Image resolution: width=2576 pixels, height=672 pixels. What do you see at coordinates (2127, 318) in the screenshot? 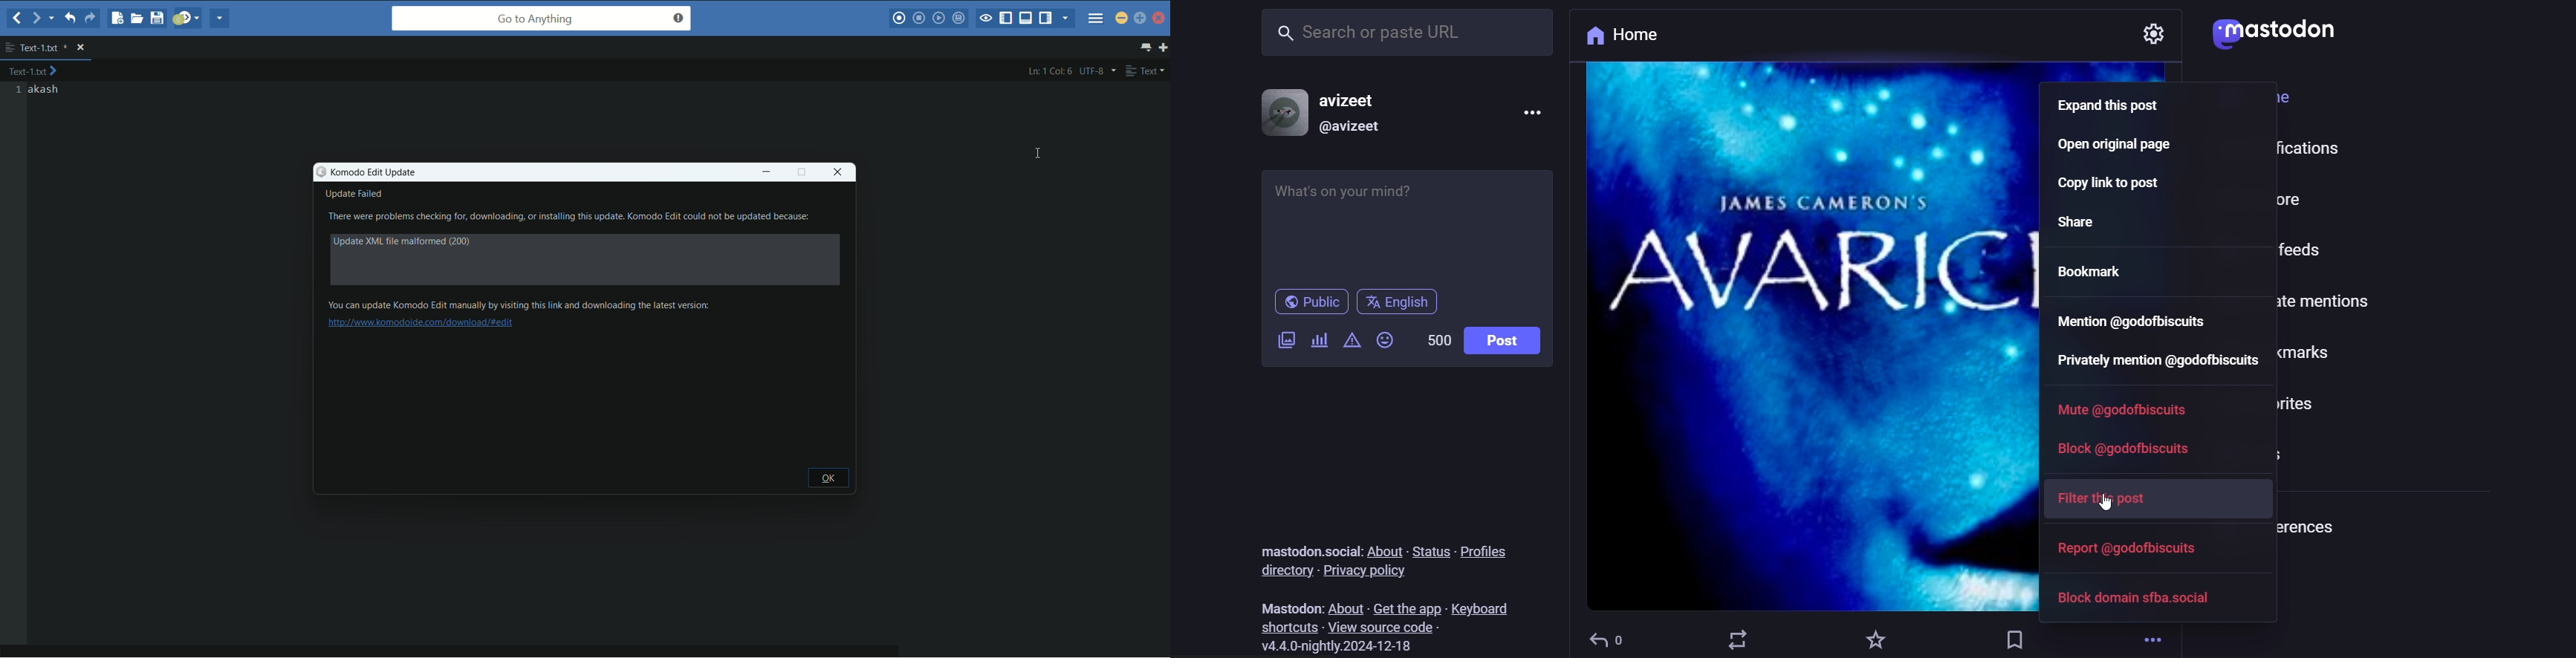
I see `mention` at bounding box center [2127, 318].